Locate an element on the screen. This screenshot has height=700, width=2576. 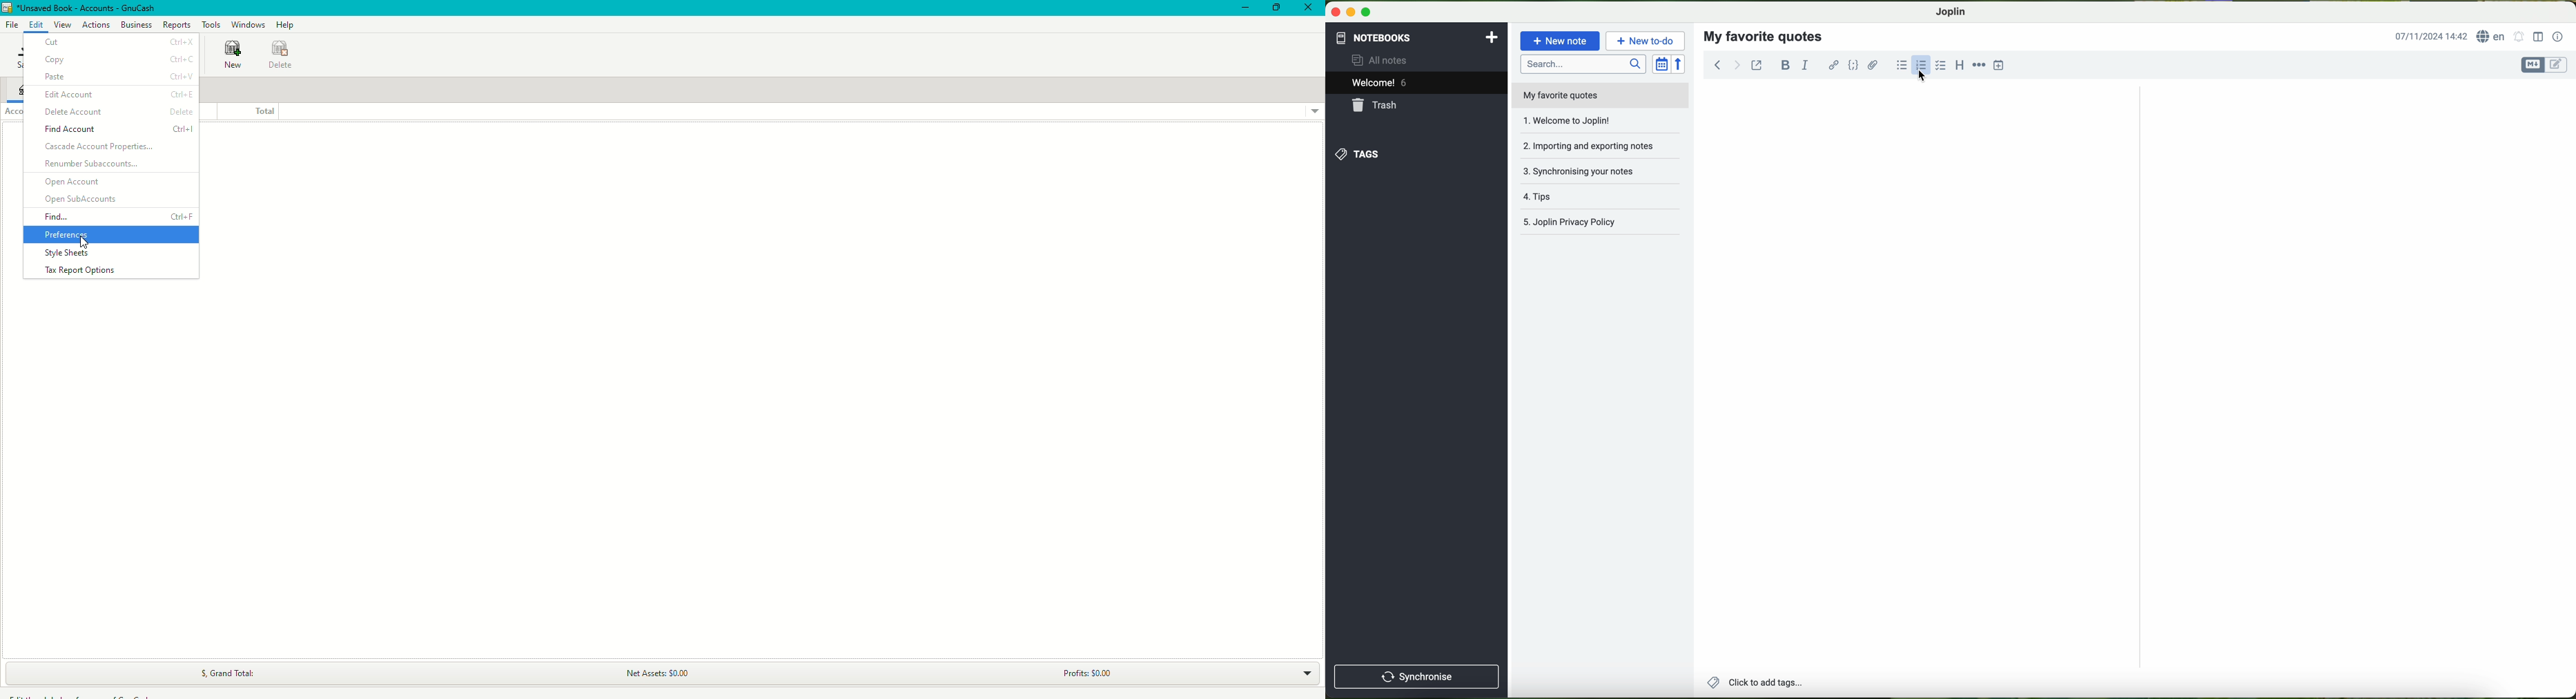
synchronising your notes is located at coordinates (1599, 171).